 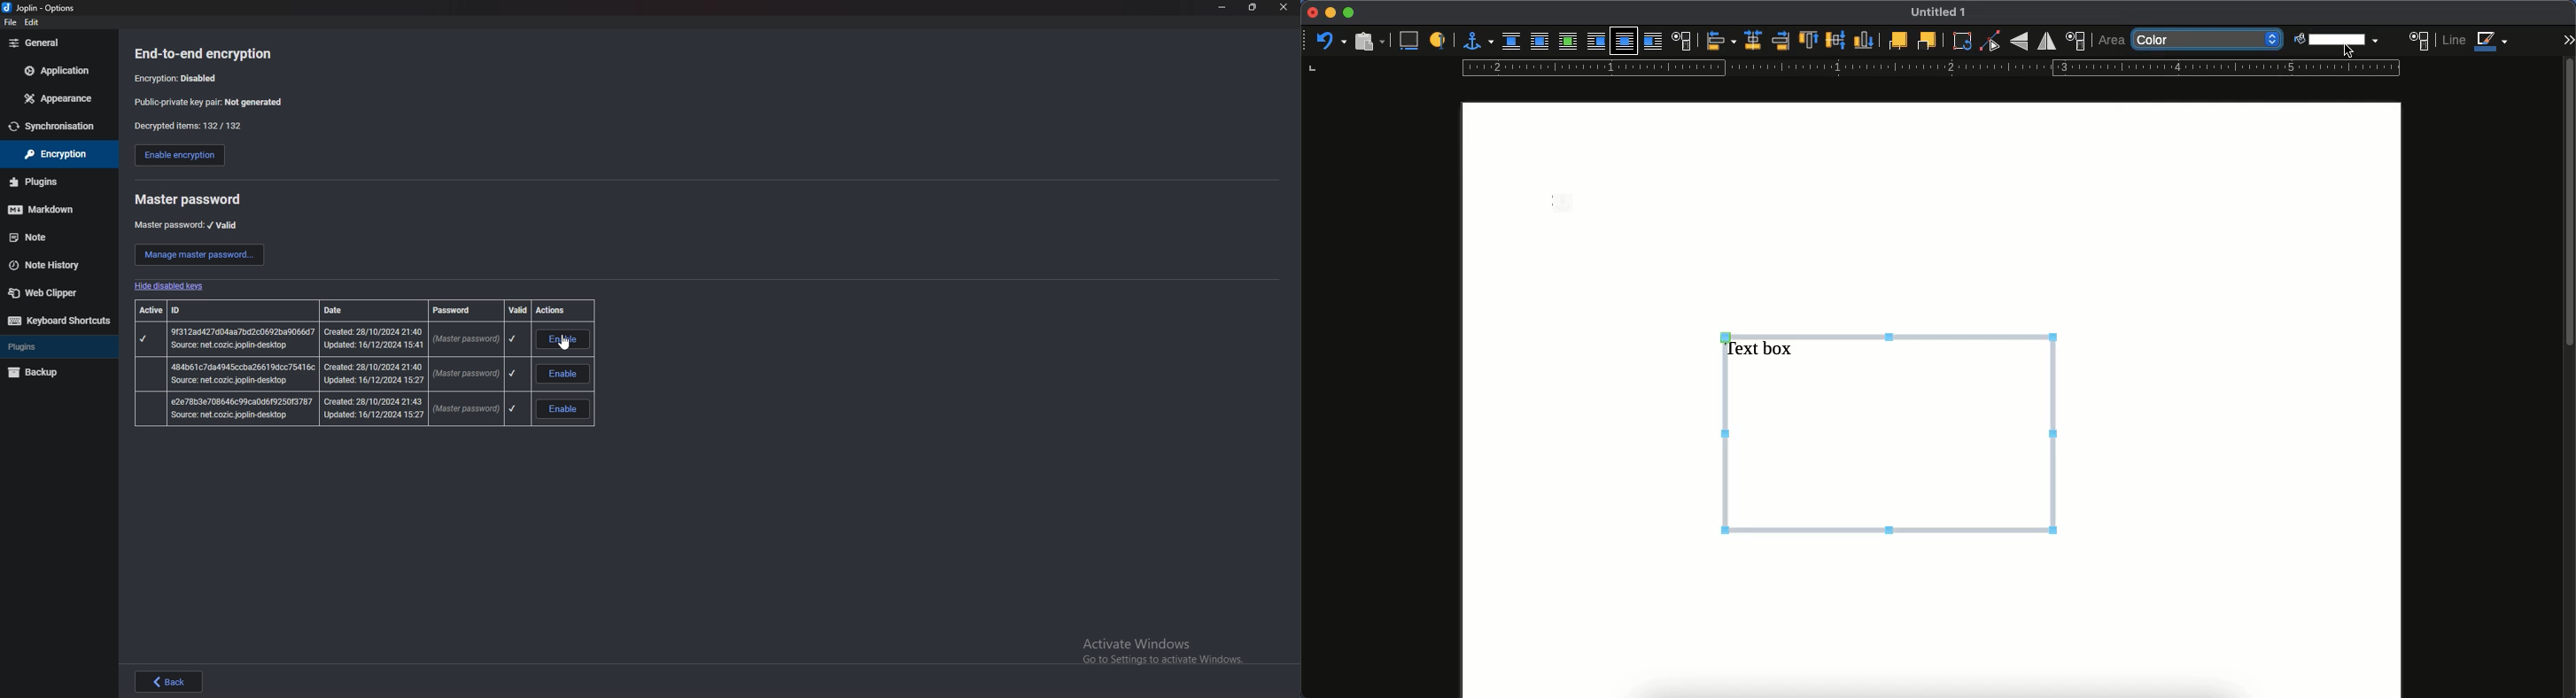 What do you see at coordinates (59, 321) in the screenshot?
I see `keyboard shortcuts` at bounding box center [59, 321].